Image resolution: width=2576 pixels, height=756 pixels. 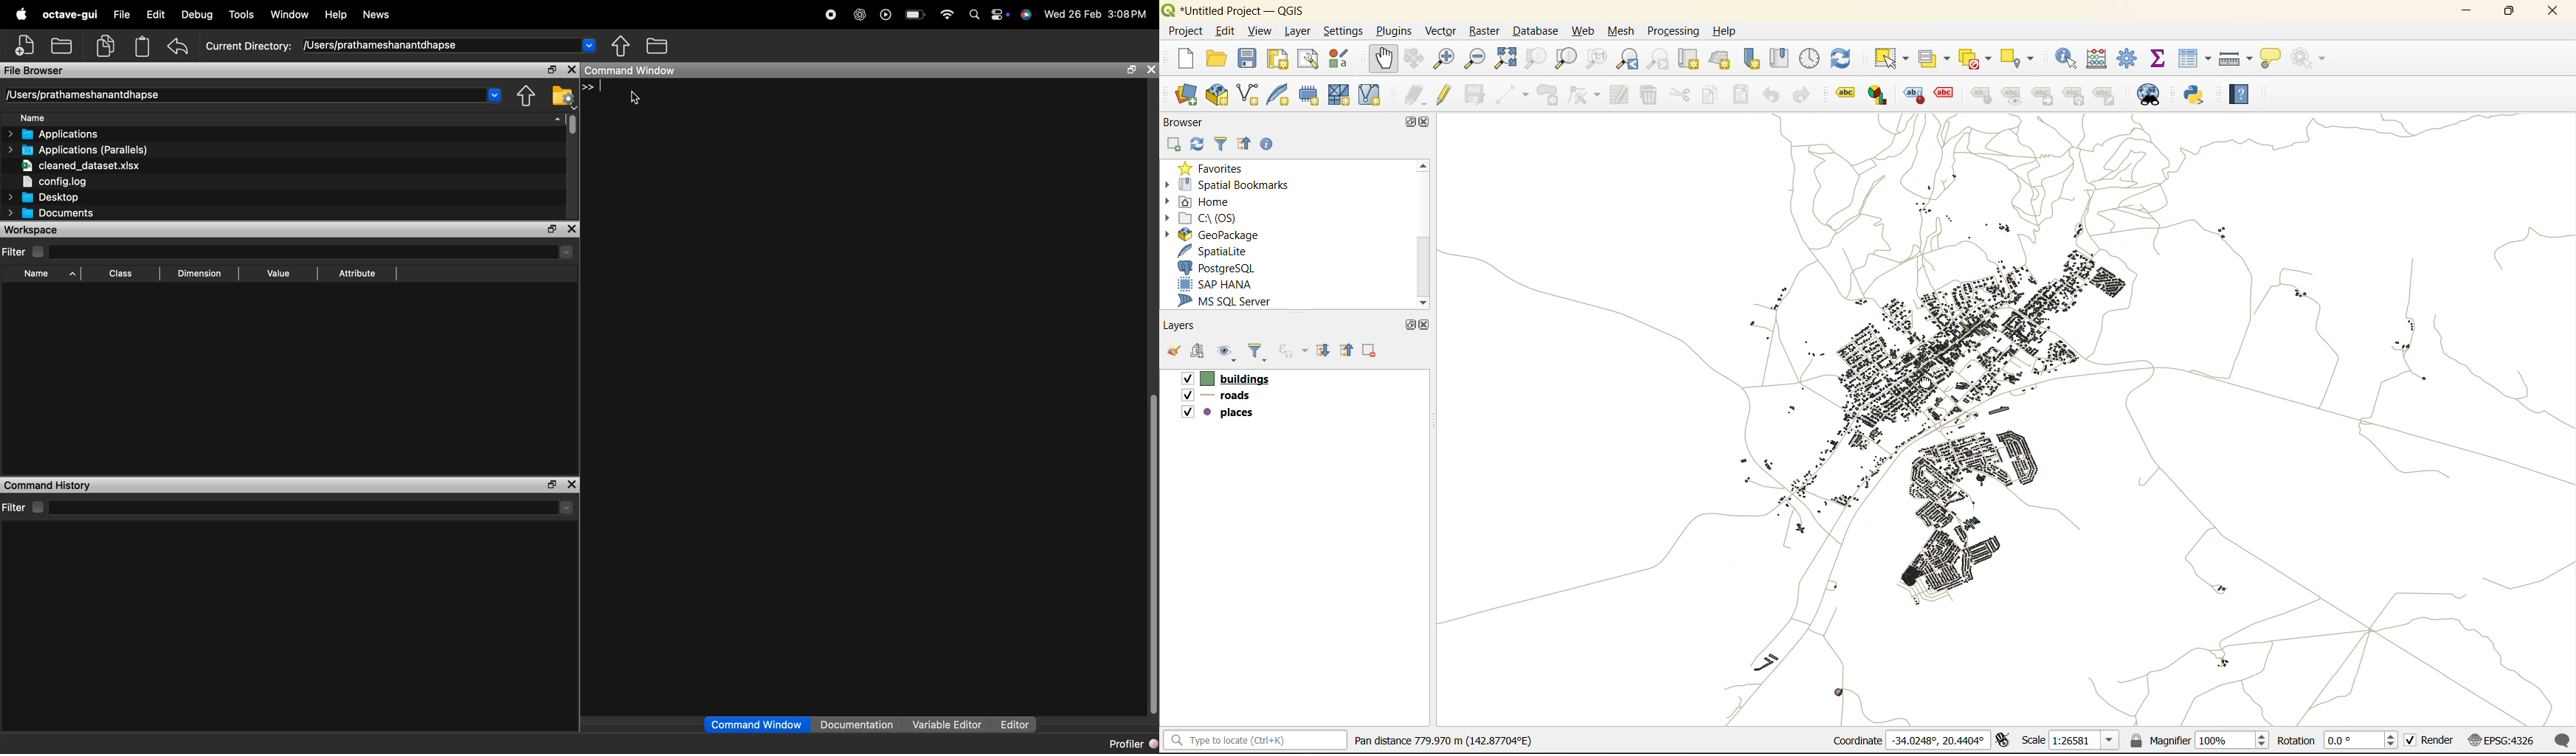 What do you see at coordinates (1182, 326) in the screenshot?
I see `layers` at bounding box center [1182, 326].